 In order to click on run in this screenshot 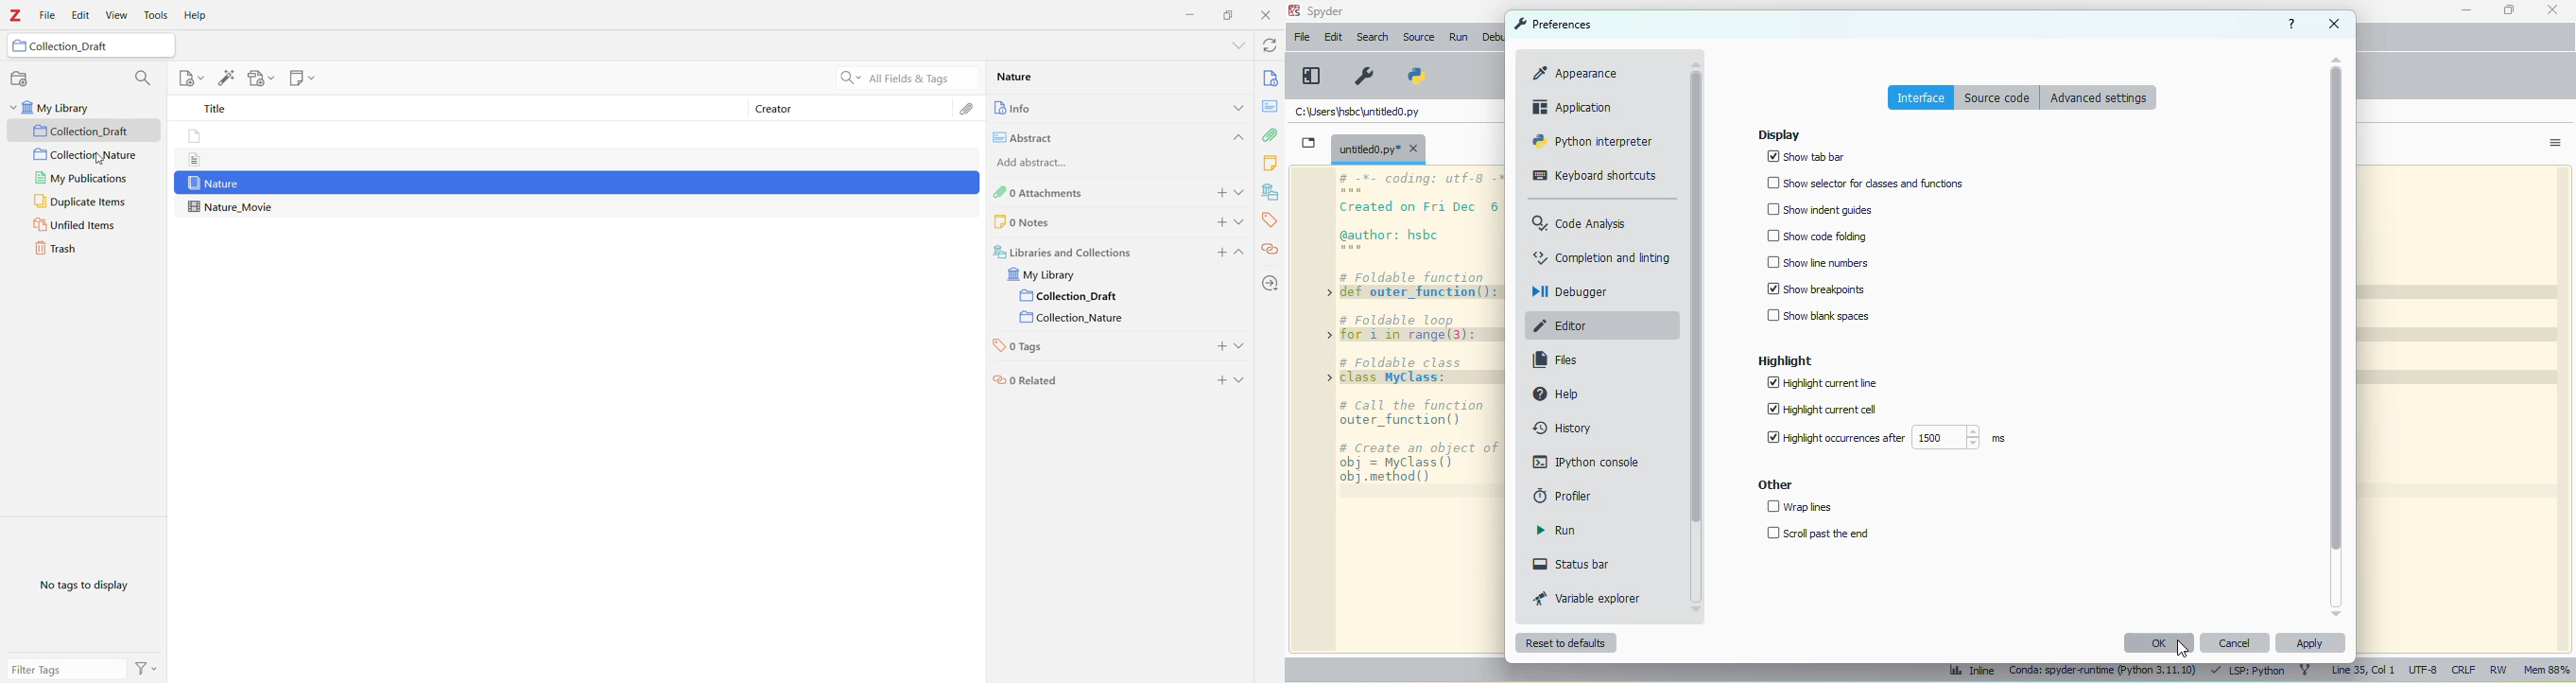, I will do `click(1556, 530)`.